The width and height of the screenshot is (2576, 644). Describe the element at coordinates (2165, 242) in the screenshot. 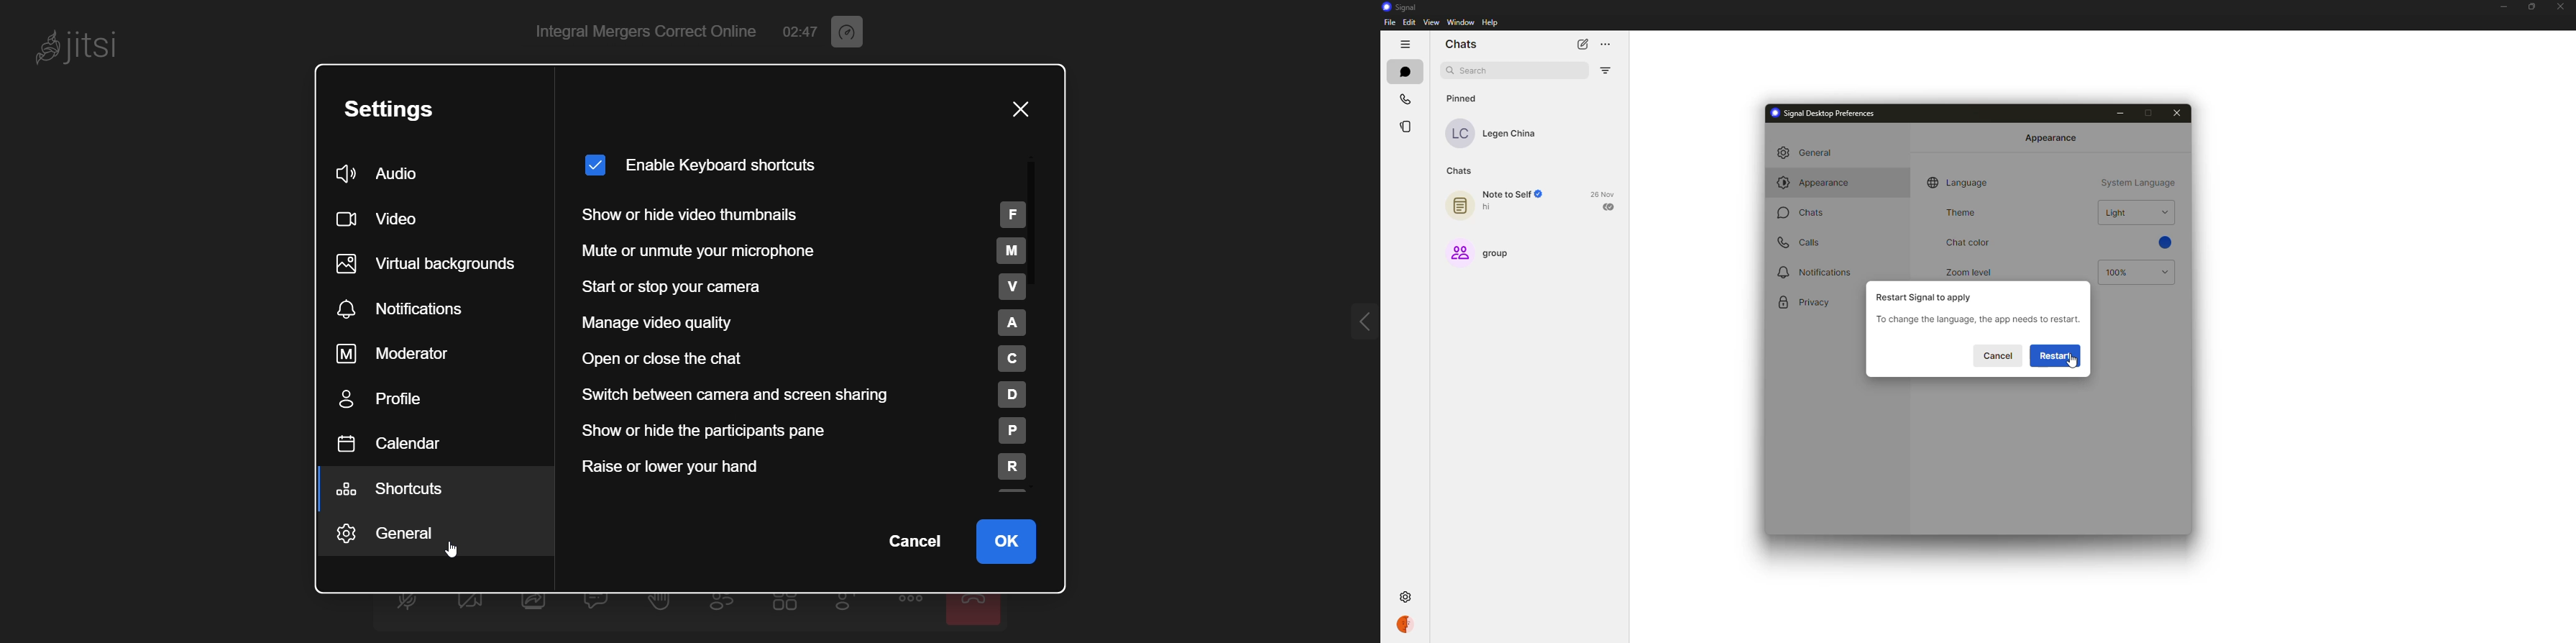

I see `blue` at that location.